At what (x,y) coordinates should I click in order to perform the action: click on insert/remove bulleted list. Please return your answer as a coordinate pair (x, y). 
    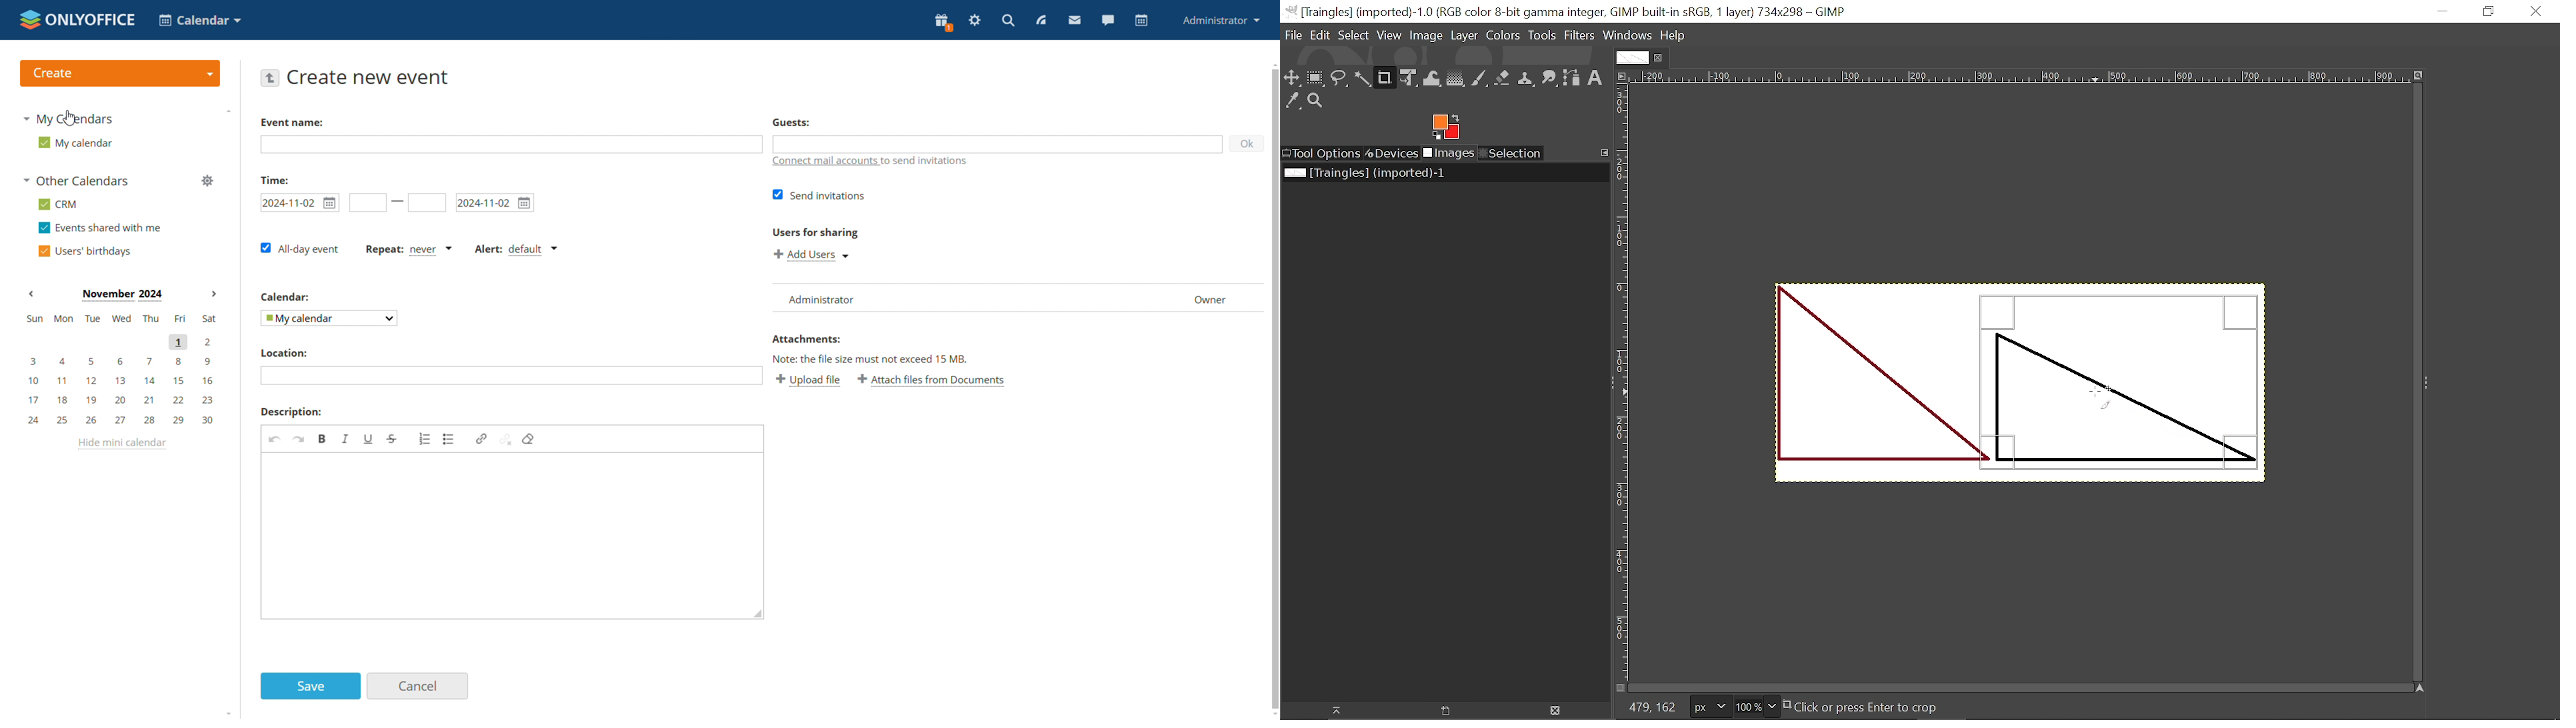
    Looking at the image, I should click on (449, 439).